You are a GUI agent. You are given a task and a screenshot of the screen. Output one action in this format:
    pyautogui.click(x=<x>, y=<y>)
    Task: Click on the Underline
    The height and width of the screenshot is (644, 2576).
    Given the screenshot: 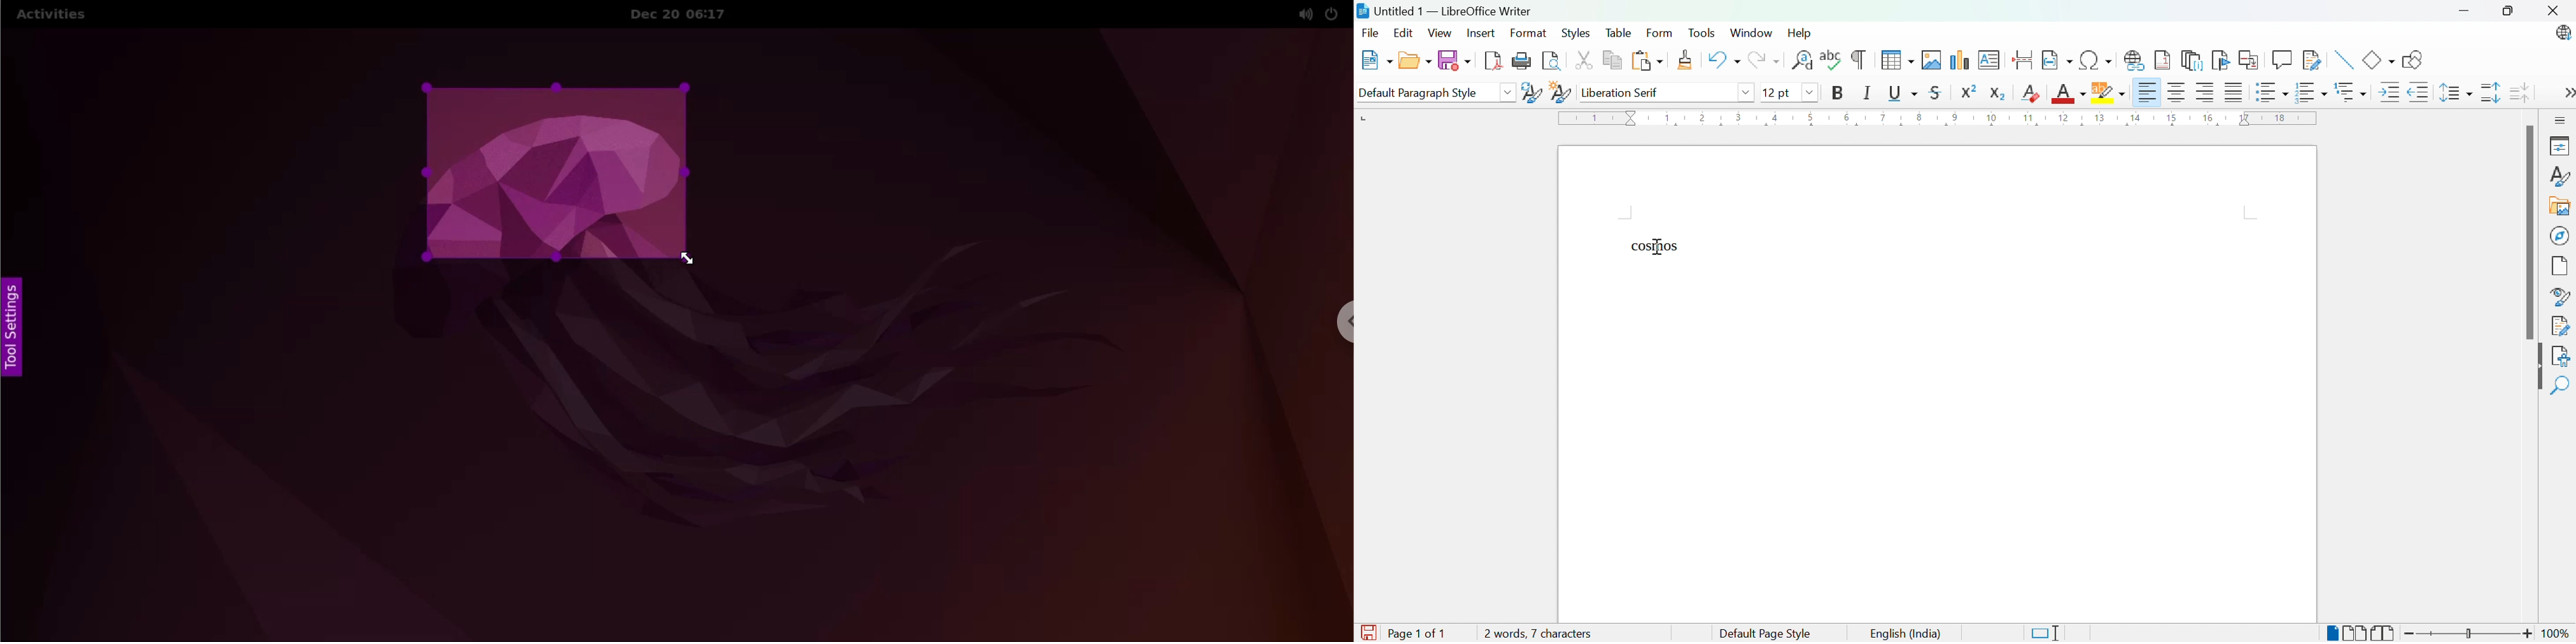 What is the action you would take?
    pyautogui.click(x=1903, y=93)
    